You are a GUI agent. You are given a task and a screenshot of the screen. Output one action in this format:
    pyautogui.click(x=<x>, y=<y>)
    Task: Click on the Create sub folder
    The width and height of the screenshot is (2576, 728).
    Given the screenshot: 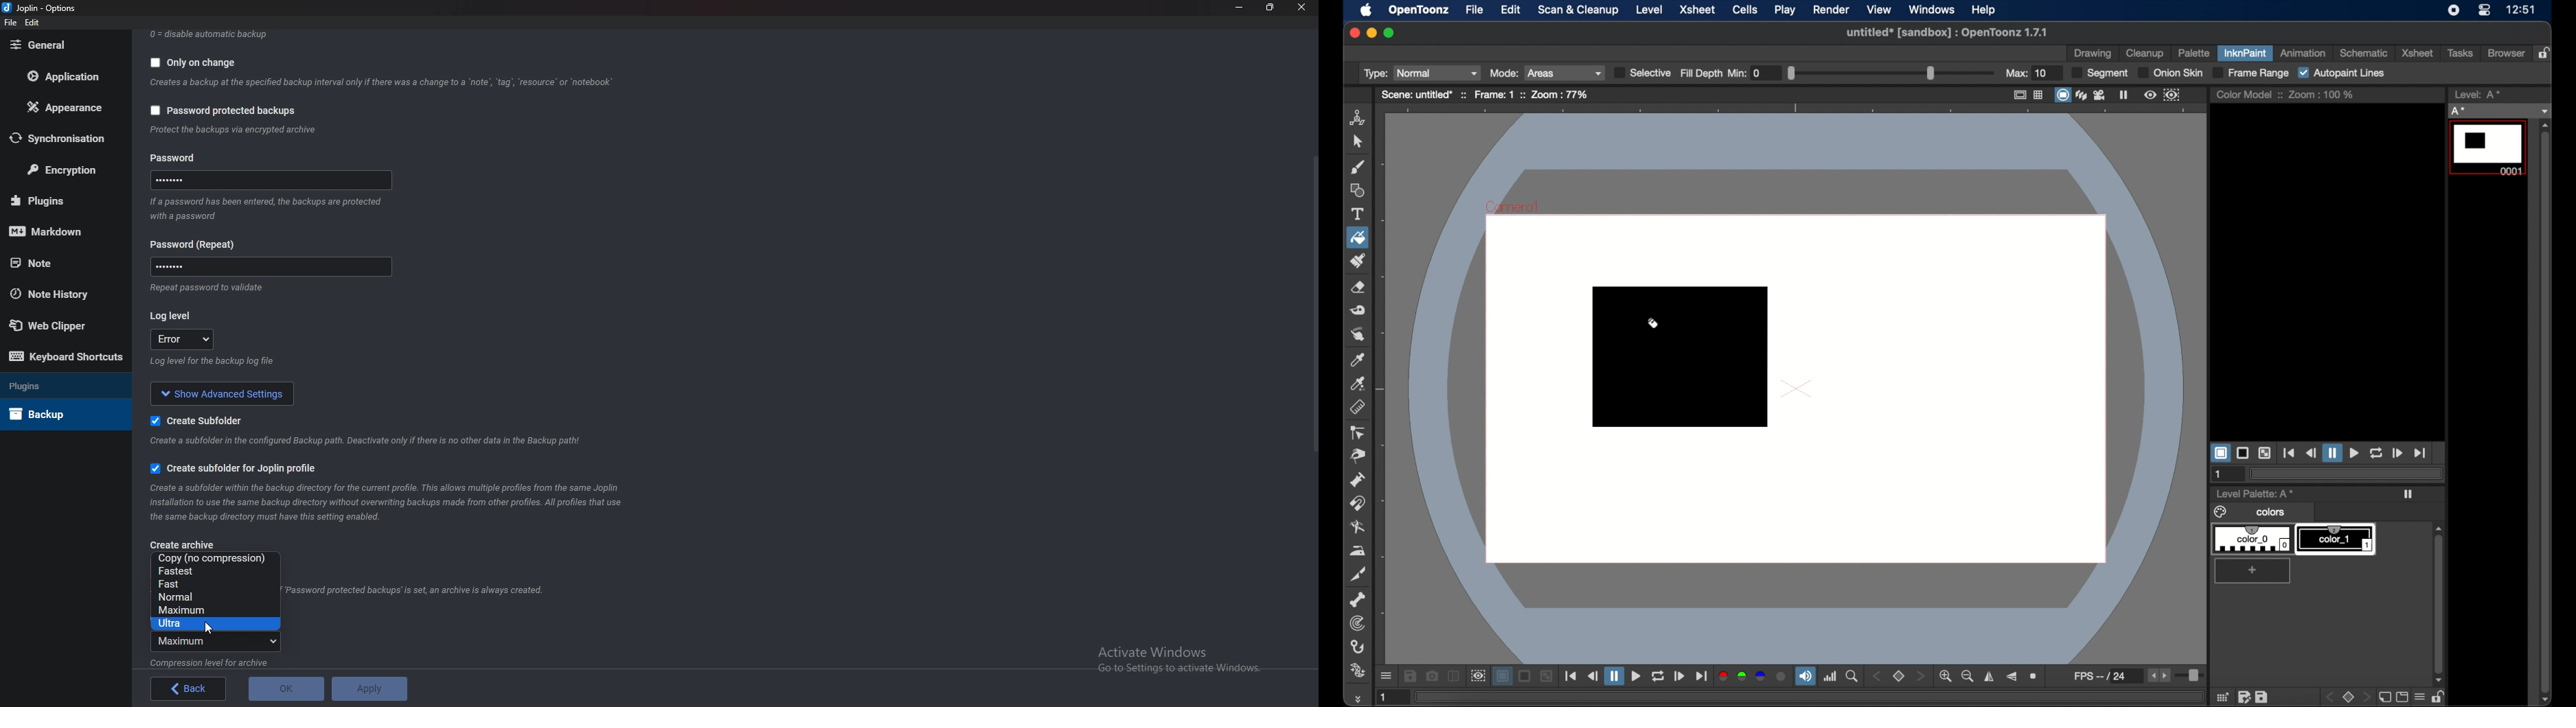 What is the action you would take?
    pyautogui.click(x=205, y=419)
    